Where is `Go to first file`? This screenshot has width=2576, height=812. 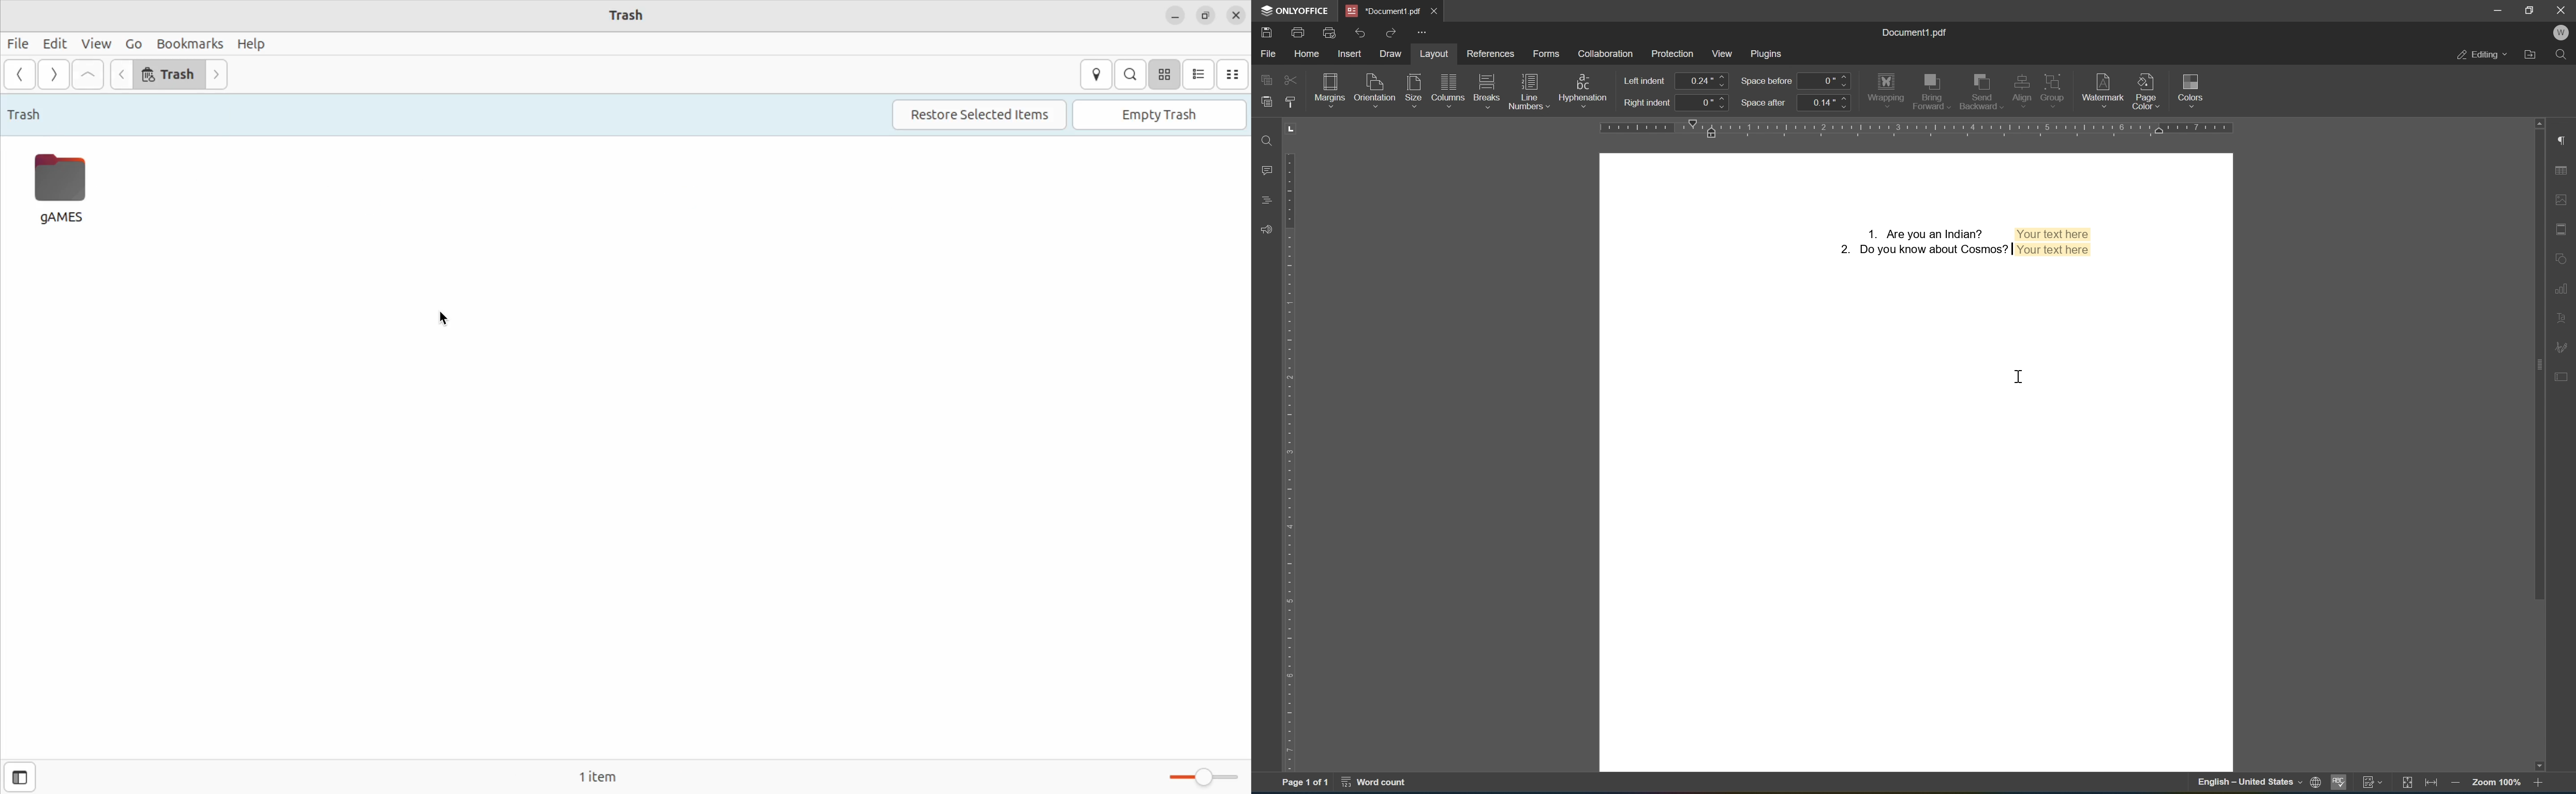
Go to first file is located at coordinates (88, 74).